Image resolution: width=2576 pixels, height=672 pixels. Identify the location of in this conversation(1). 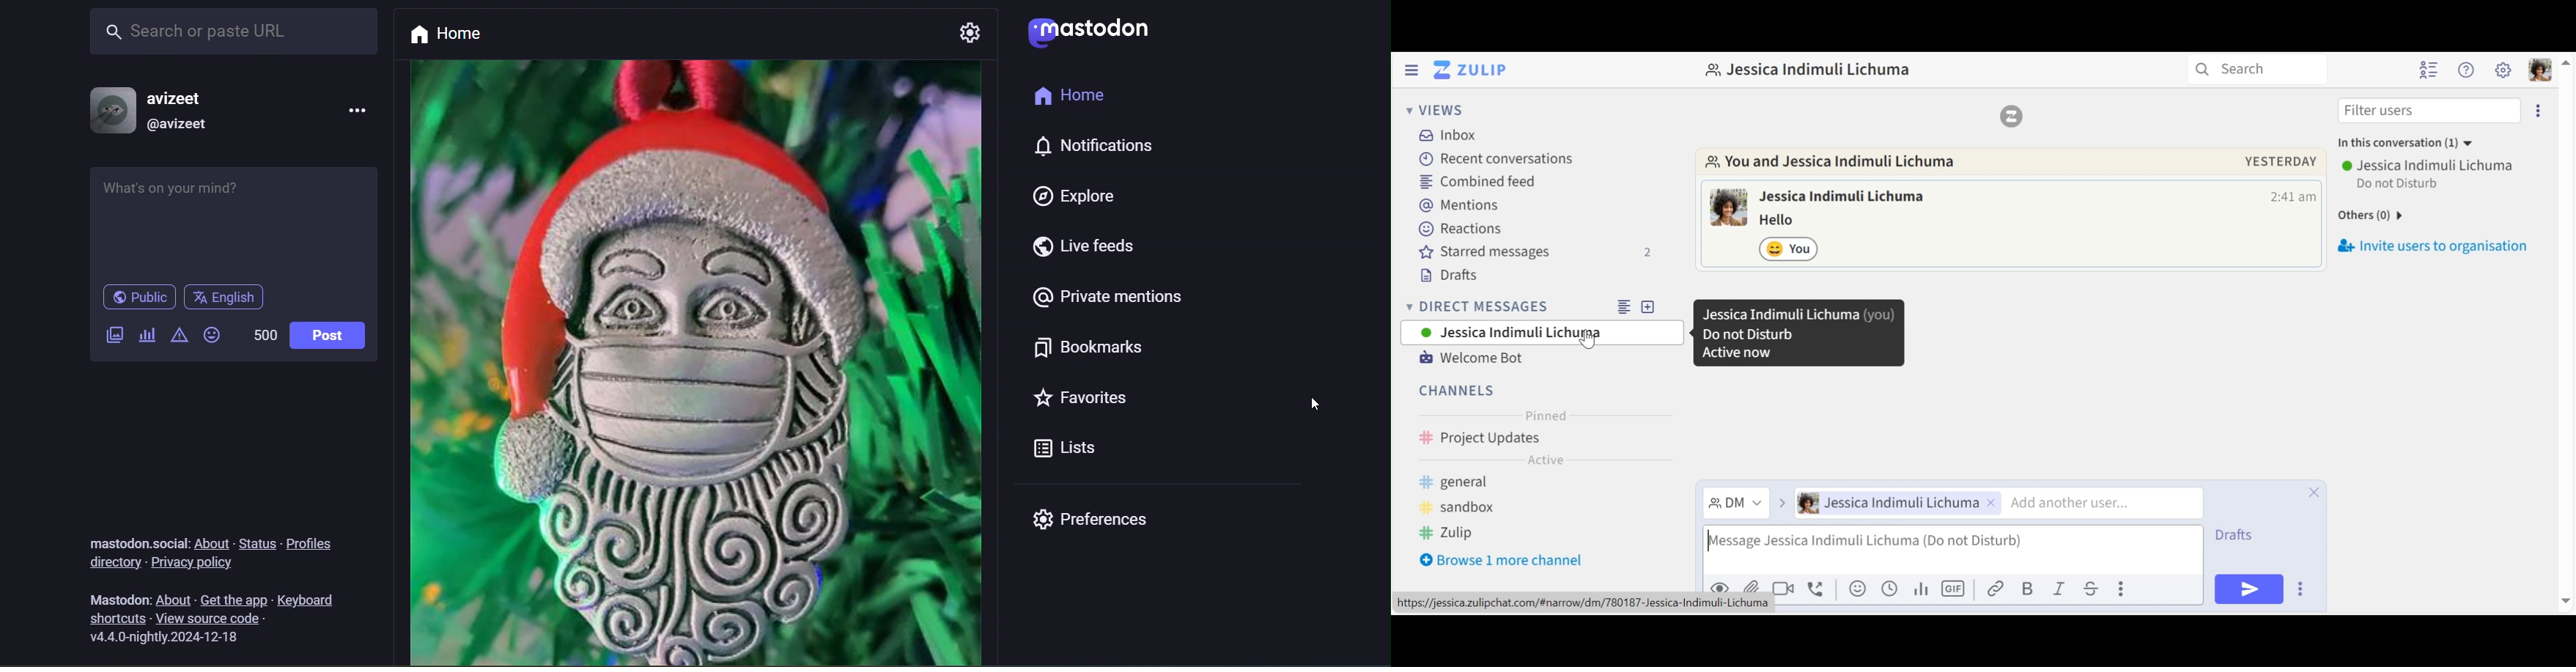
(2417, 144).